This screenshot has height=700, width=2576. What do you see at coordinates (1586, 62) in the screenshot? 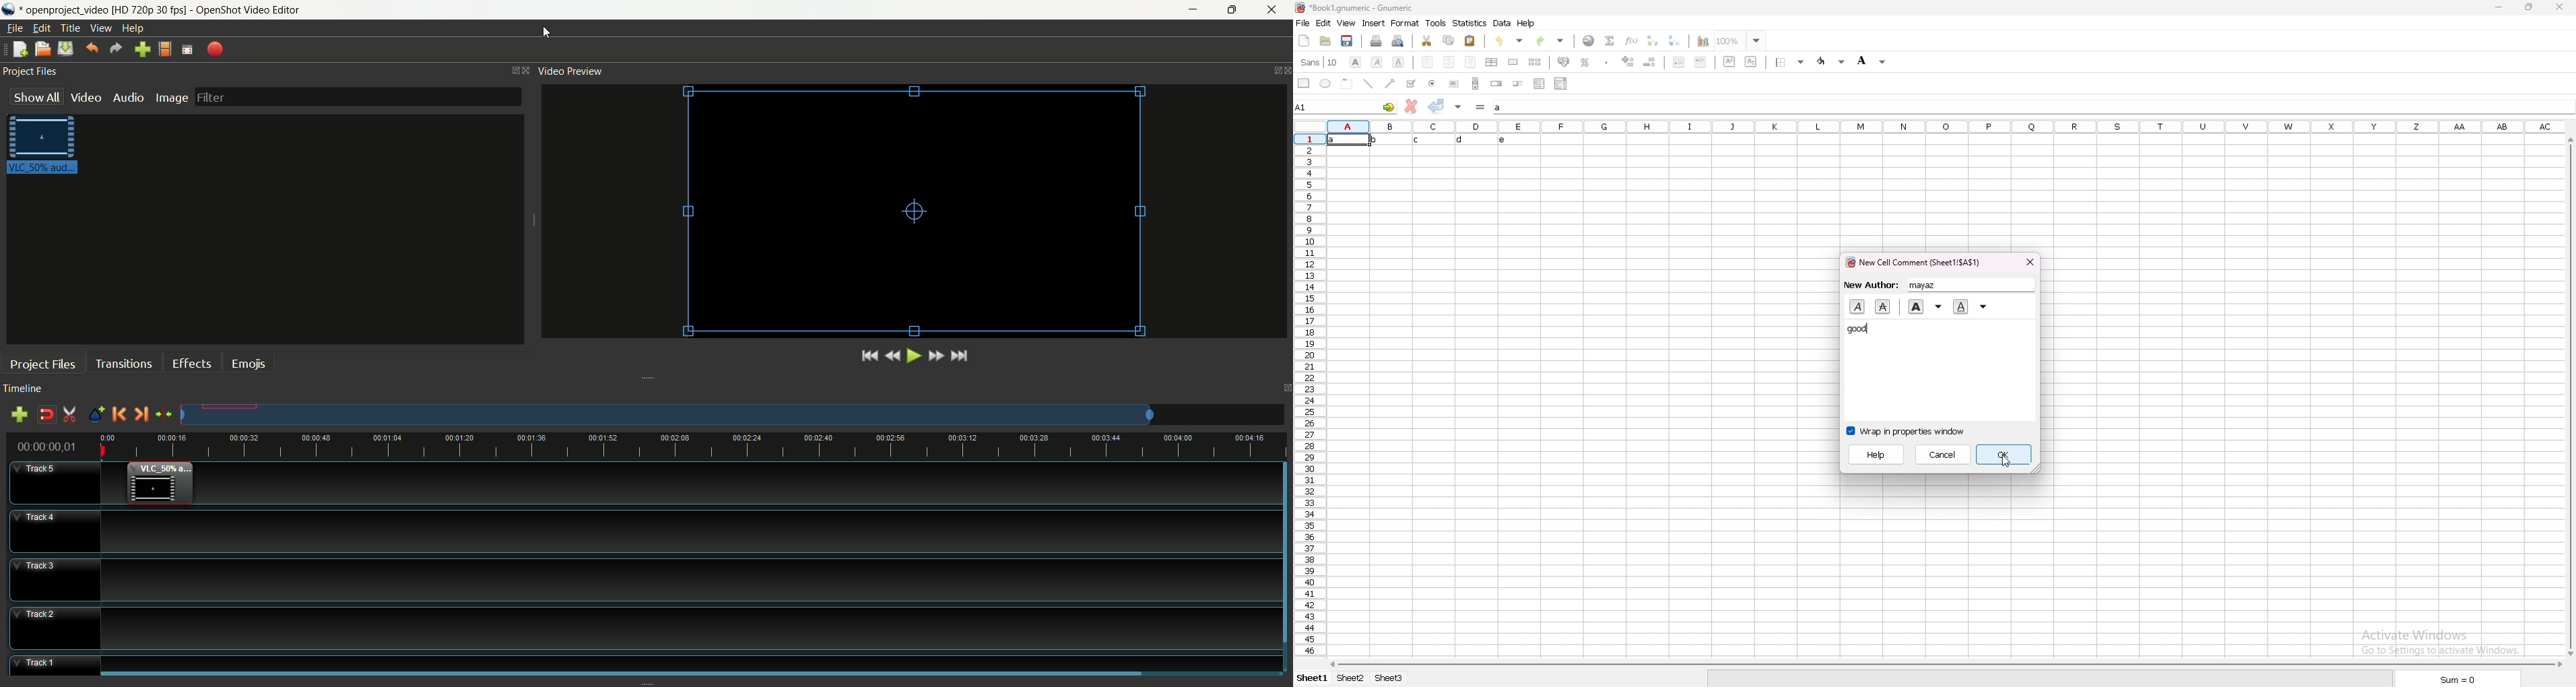
I see `percentage` at bounding box center [1586, 62].